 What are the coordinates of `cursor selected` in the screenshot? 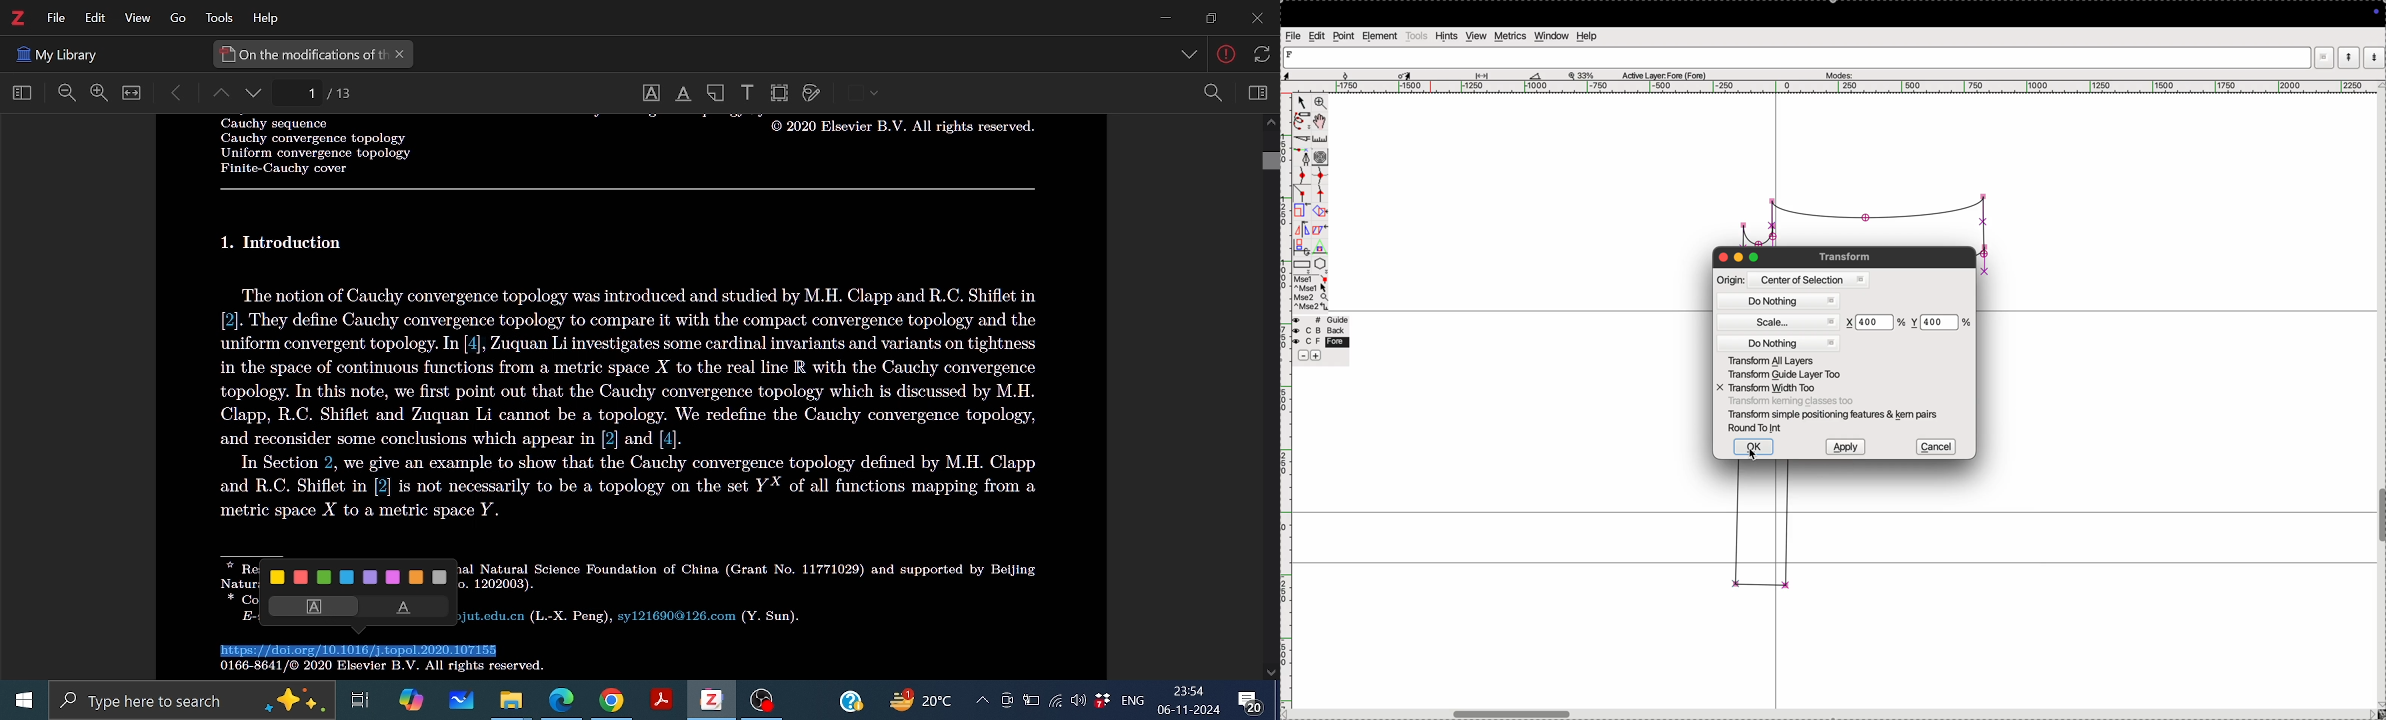 It's located at (1406, 74).